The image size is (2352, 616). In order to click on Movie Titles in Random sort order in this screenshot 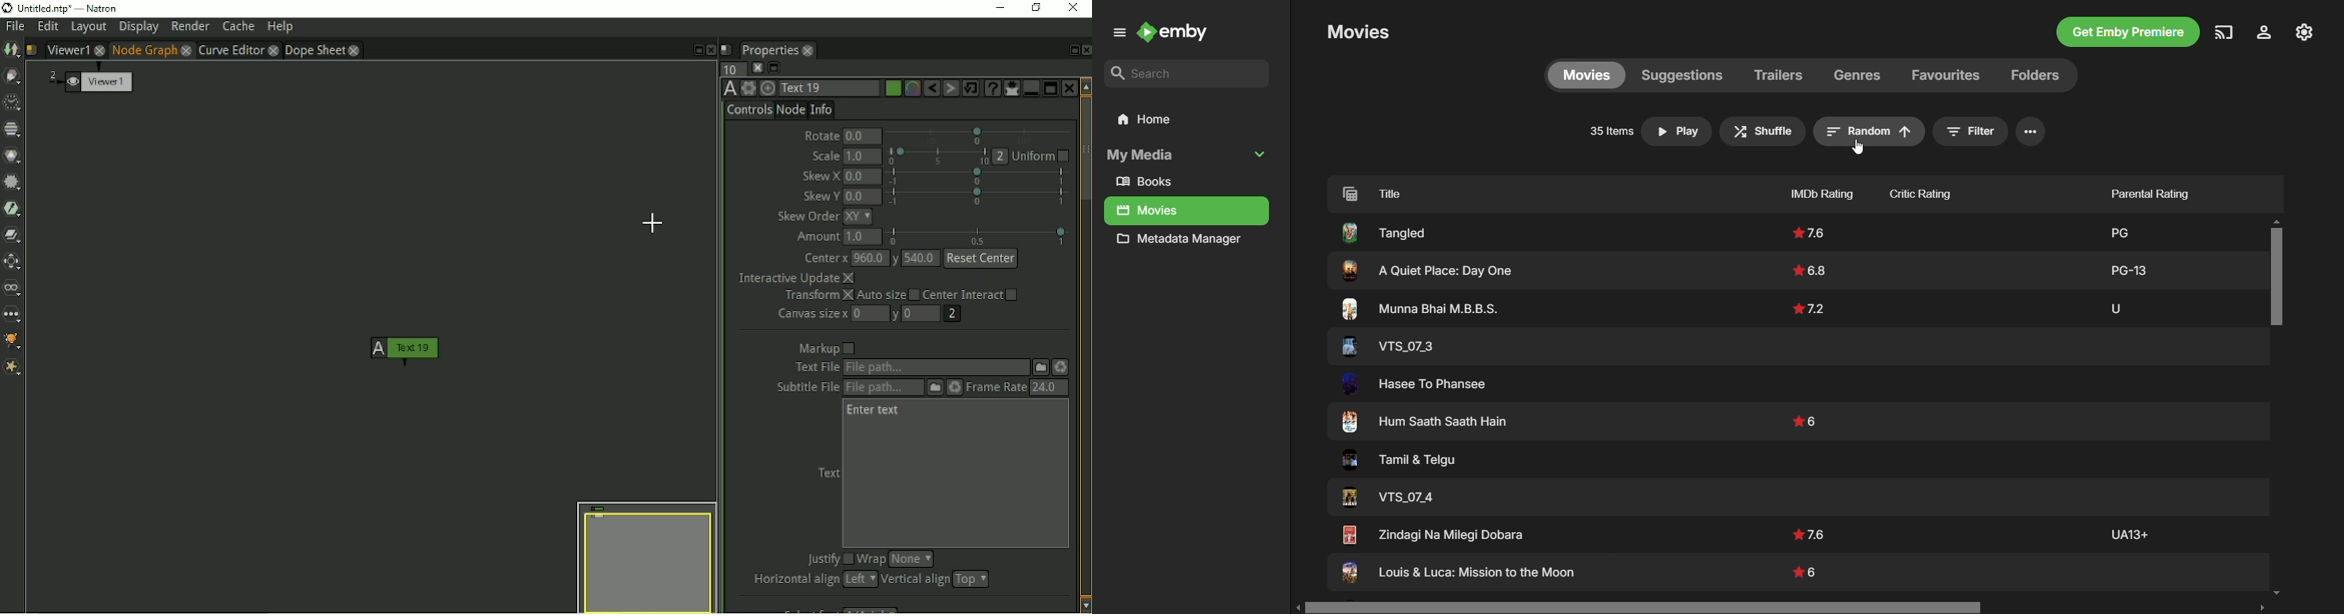, I will do `click(1525, 192)`.